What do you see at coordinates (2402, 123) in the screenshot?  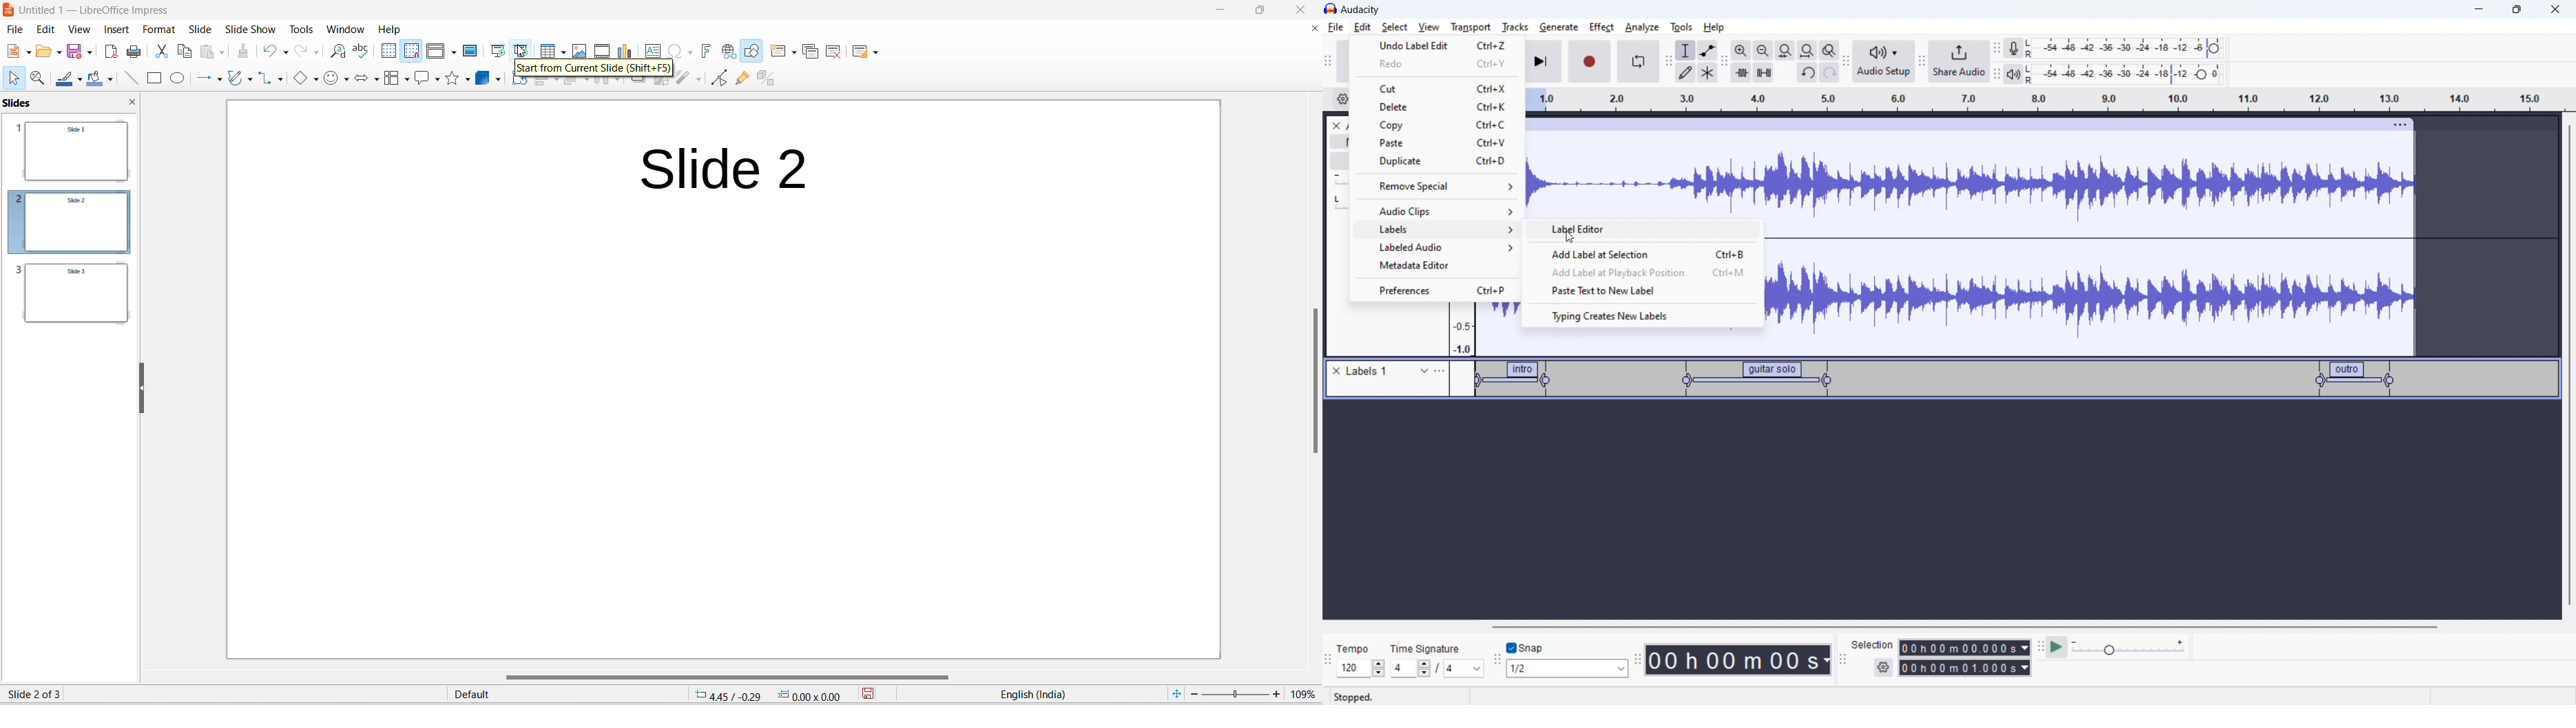 I see `track options` at bounding box center [2402, 123].